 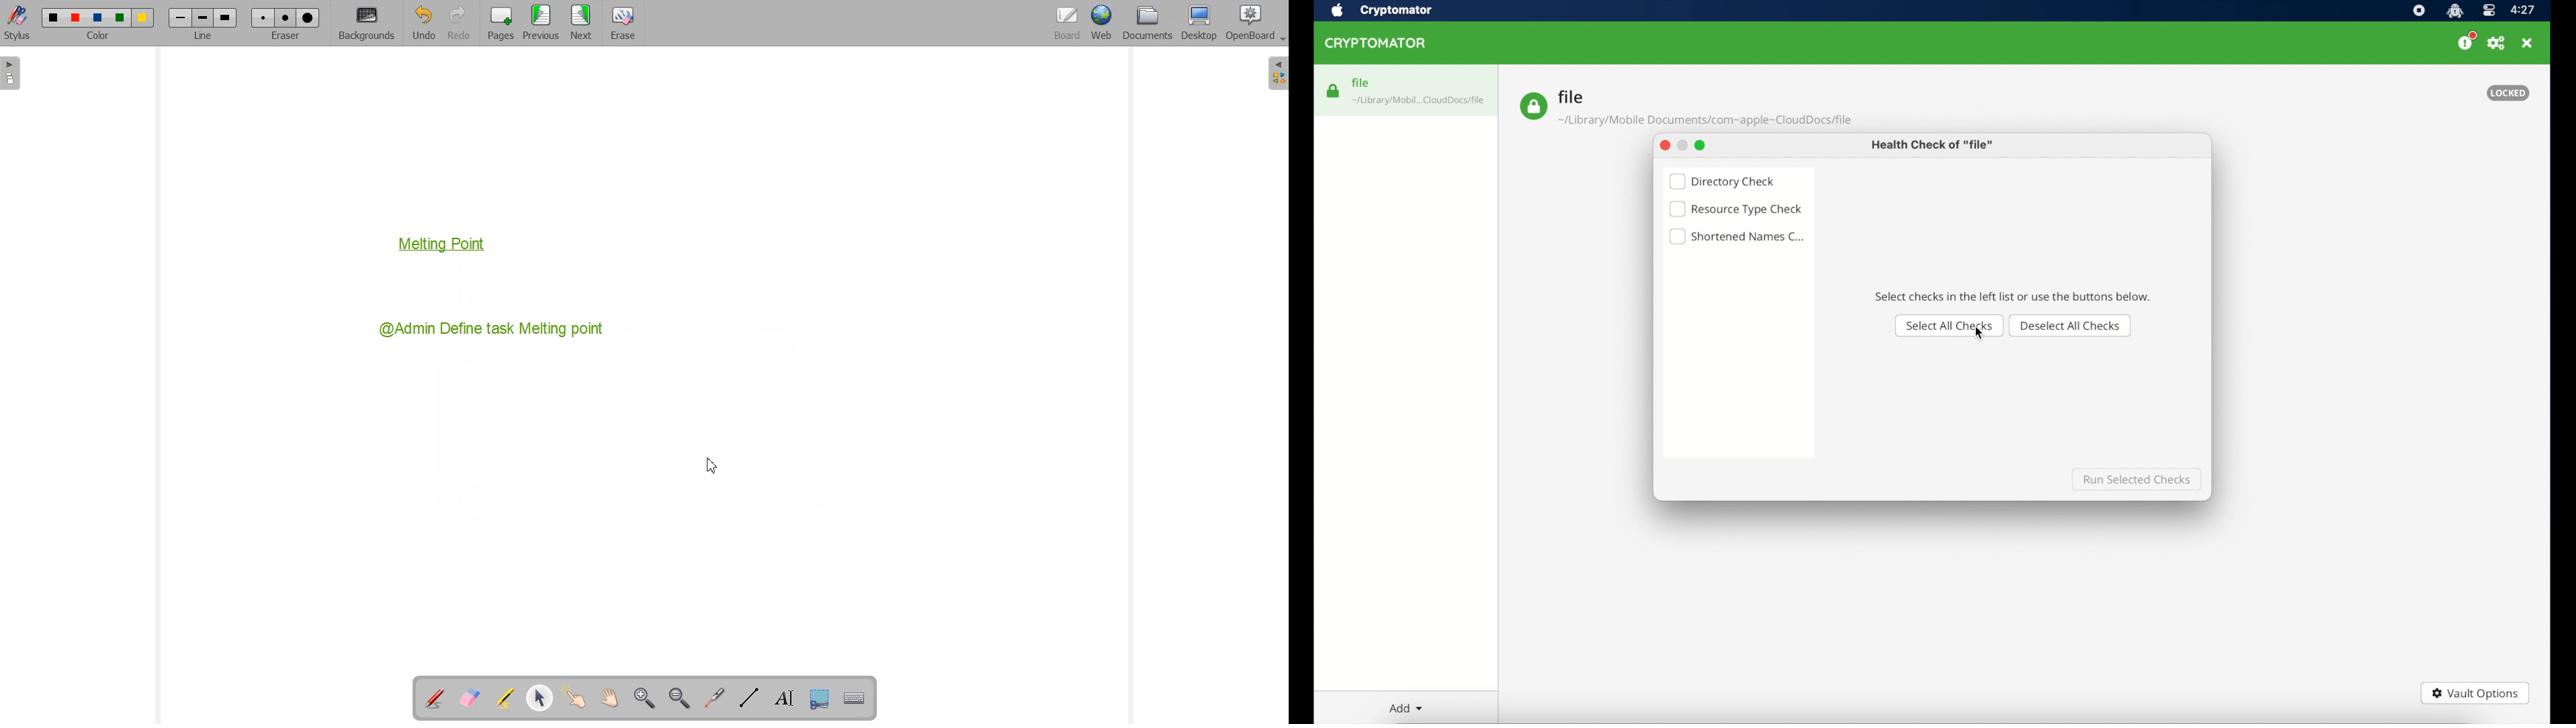 What do you see at coordinates (1980, 336) in the screenshot?
I see `cursor` at bounding box center [1980, 336].